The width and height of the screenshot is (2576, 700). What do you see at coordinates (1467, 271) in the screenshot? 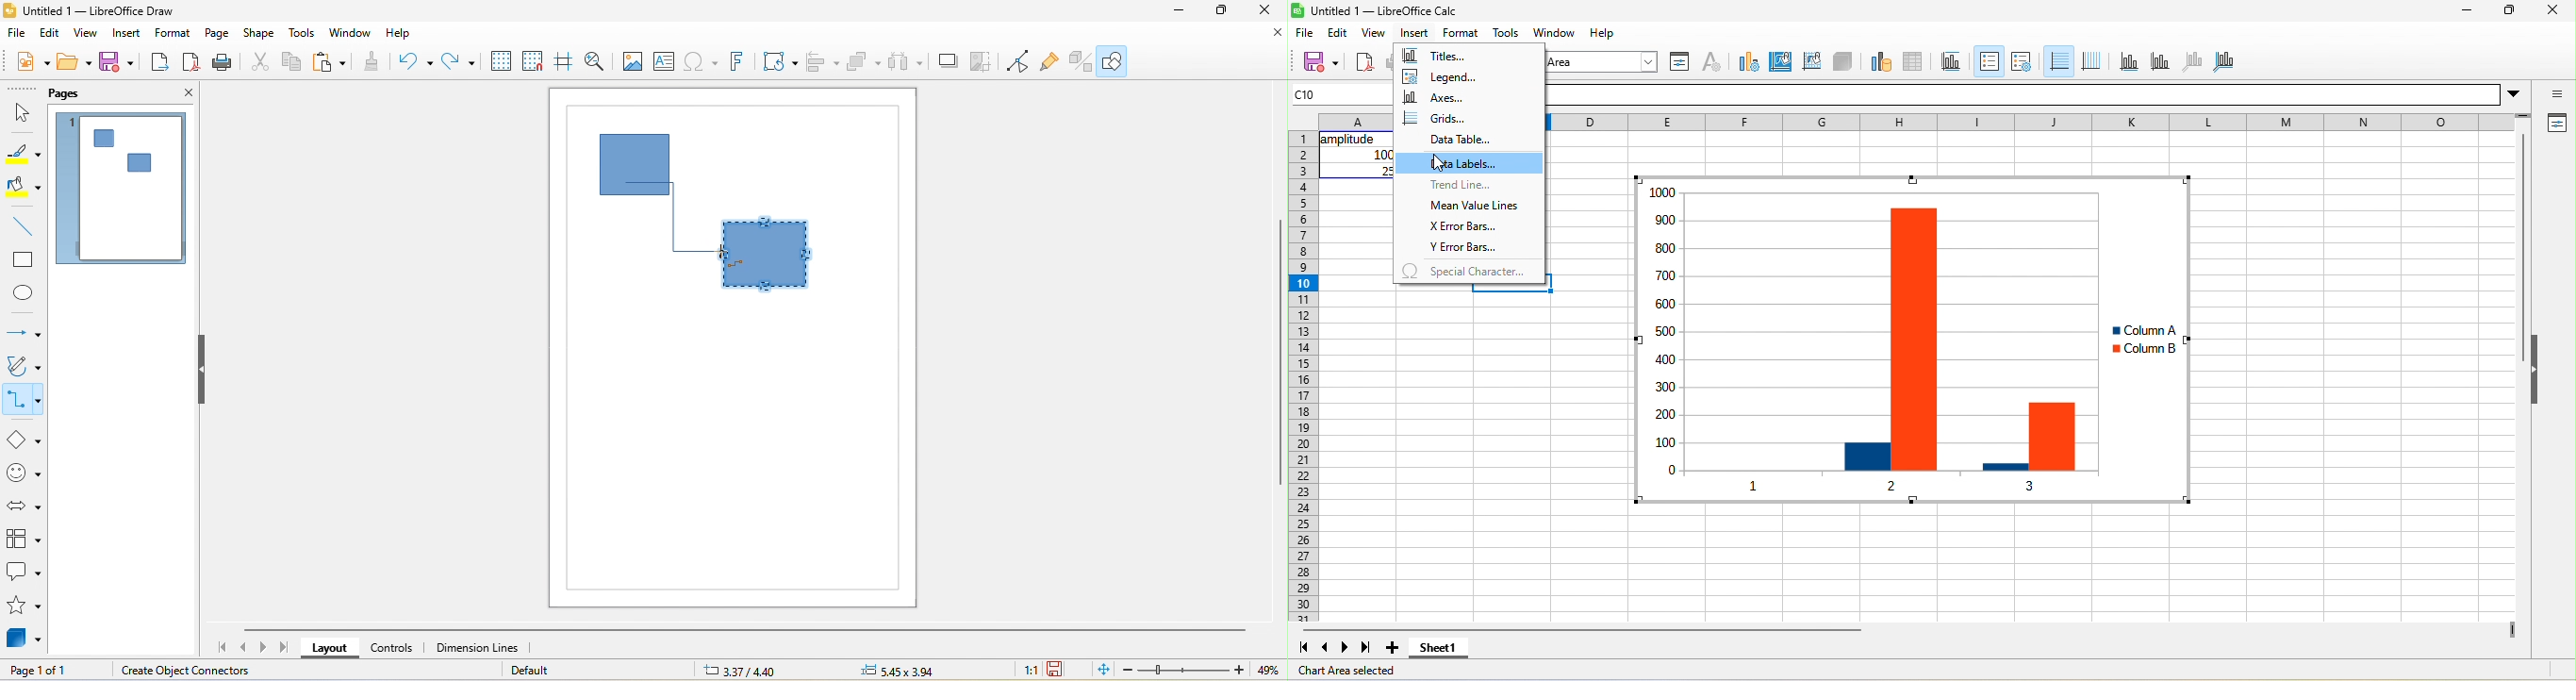
I see `special character` at bounding box center [1467, 271].